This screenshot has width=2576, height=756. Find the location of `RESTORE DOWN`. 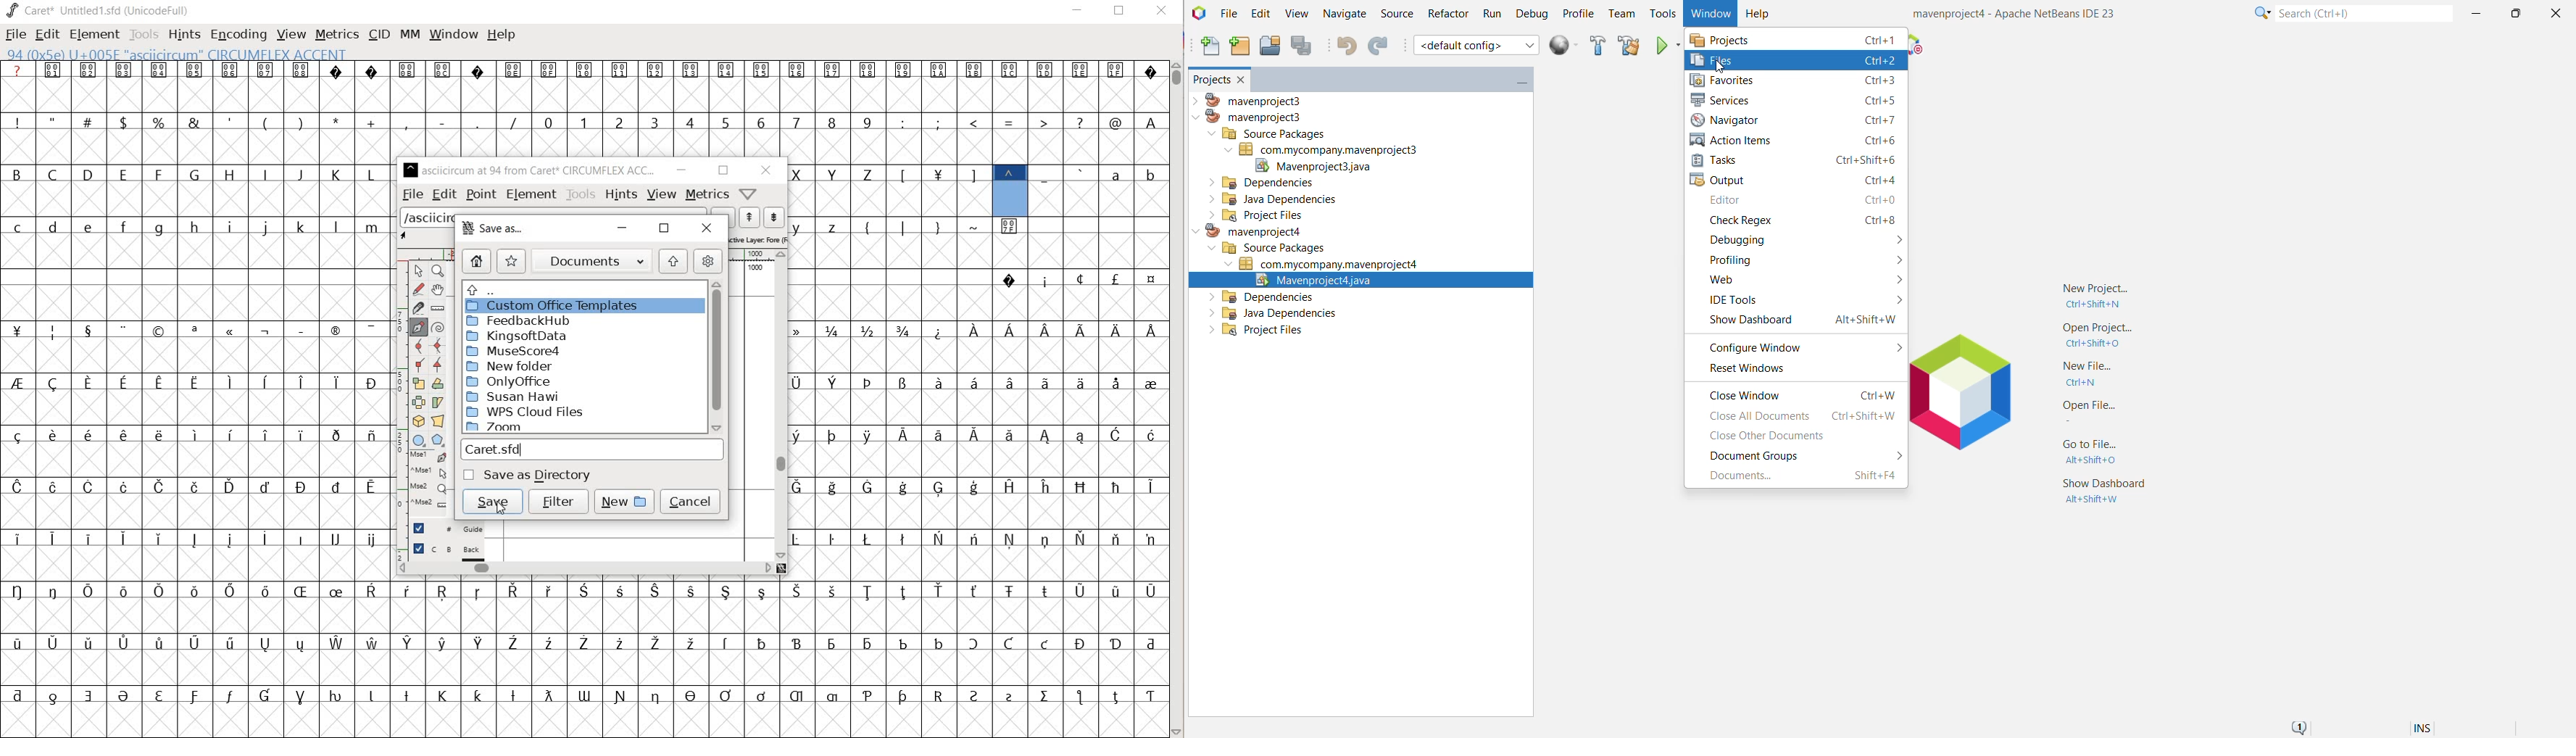

RESTORE DOWN is located at coordinates (1120, 14).